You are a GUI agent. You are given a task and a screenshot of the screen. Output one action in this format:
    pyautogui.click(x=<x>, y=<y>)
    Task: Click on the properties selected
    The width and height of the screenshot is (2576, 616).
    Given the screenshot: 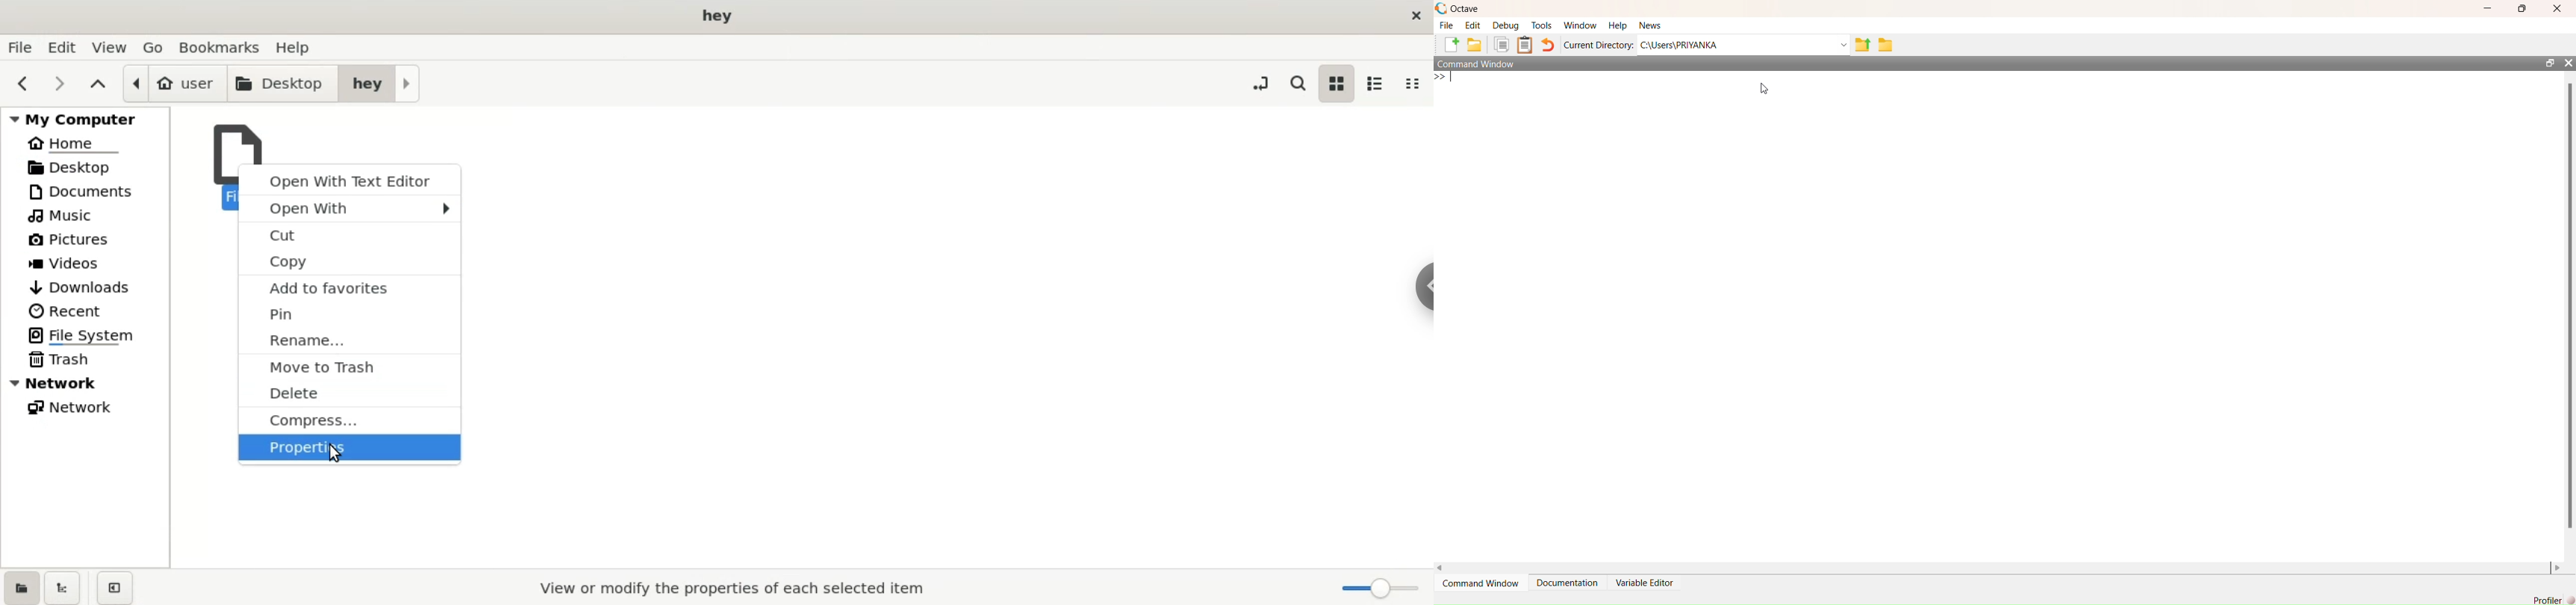 What is the action you would take?
    pyautogui.click(x=727, y=589)
    